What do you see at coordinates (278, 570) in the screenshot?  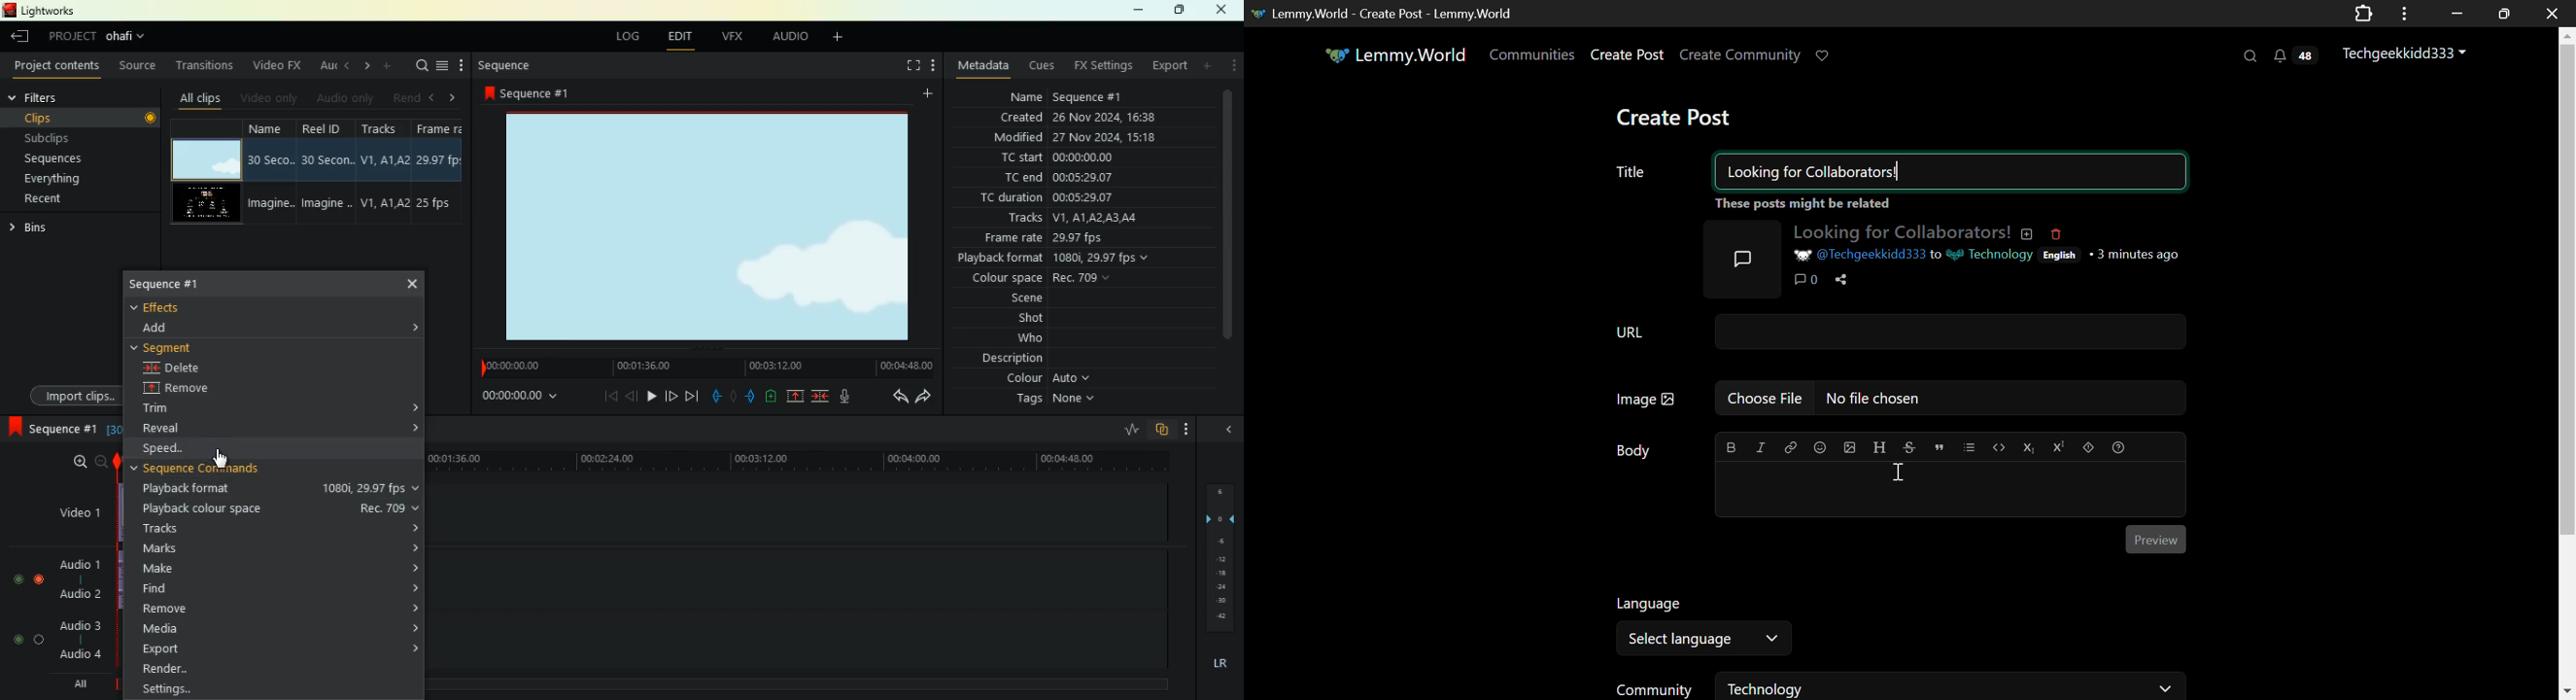 I see `make` at bounding box center [278, 570].